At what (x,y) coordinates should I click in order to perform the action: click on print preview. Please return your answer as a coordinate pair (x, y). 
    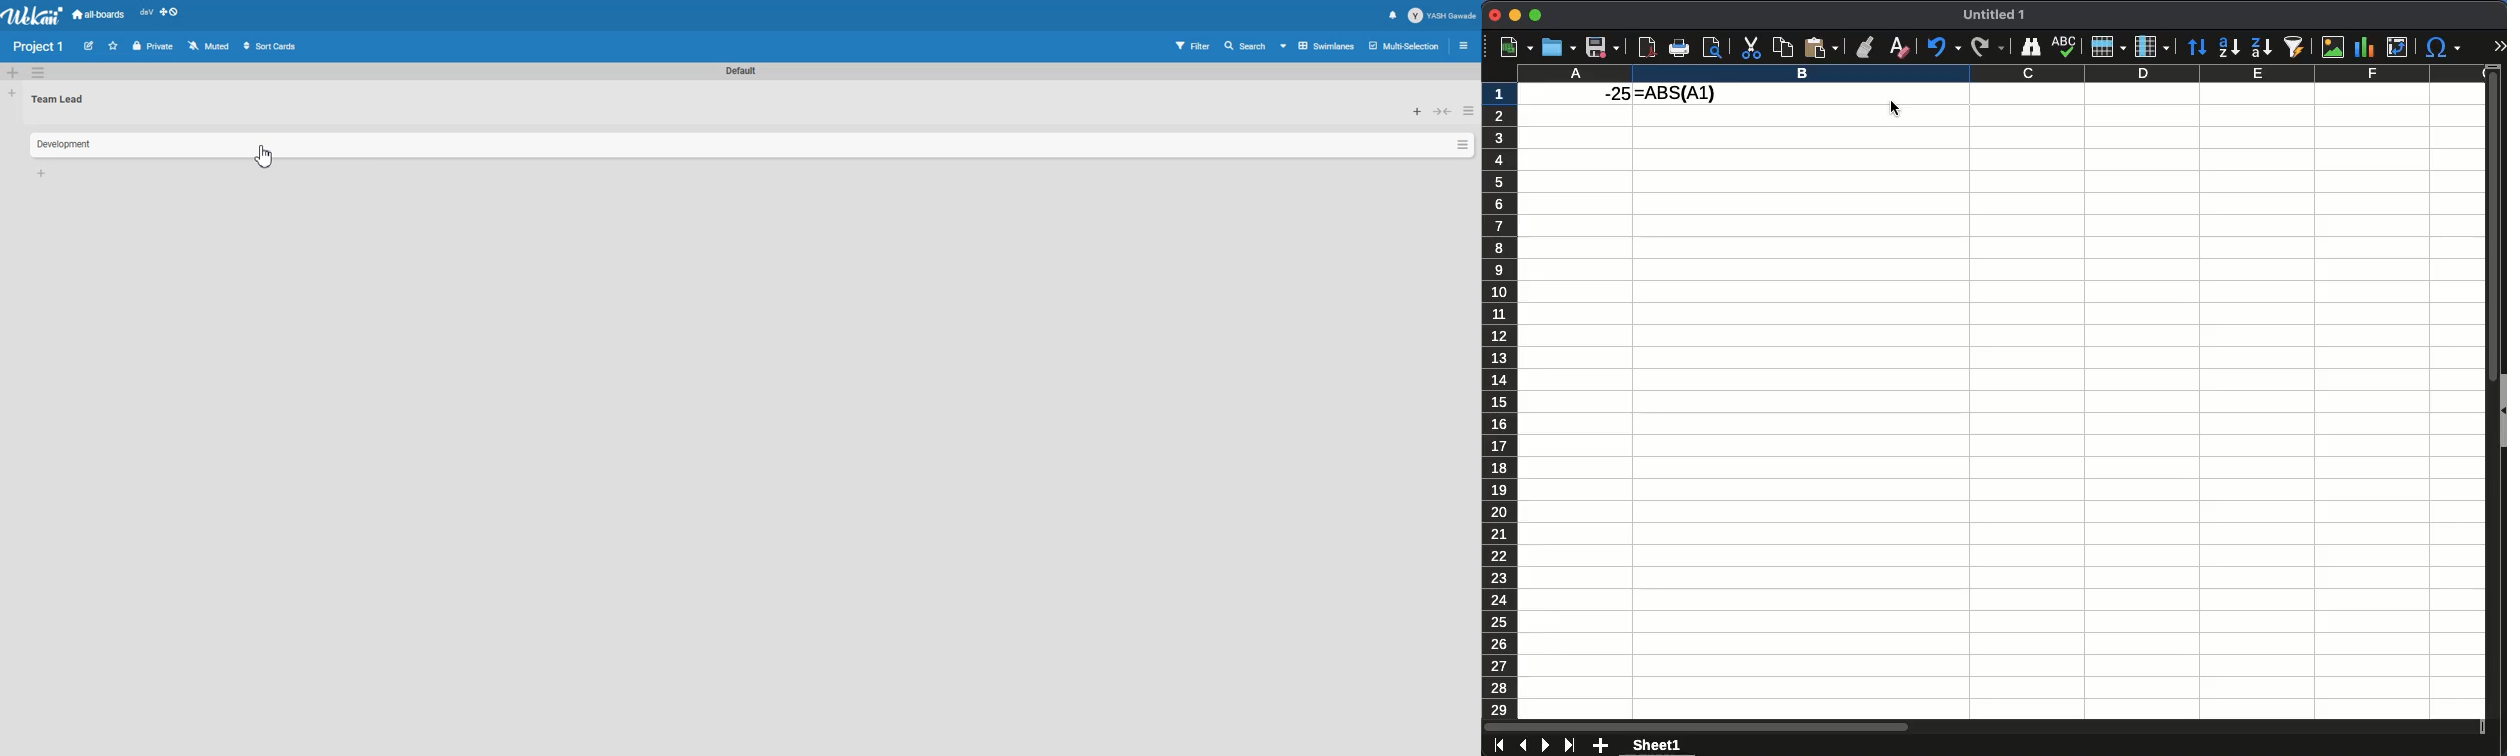
    Looking at the image, I should click on (1712, 48).